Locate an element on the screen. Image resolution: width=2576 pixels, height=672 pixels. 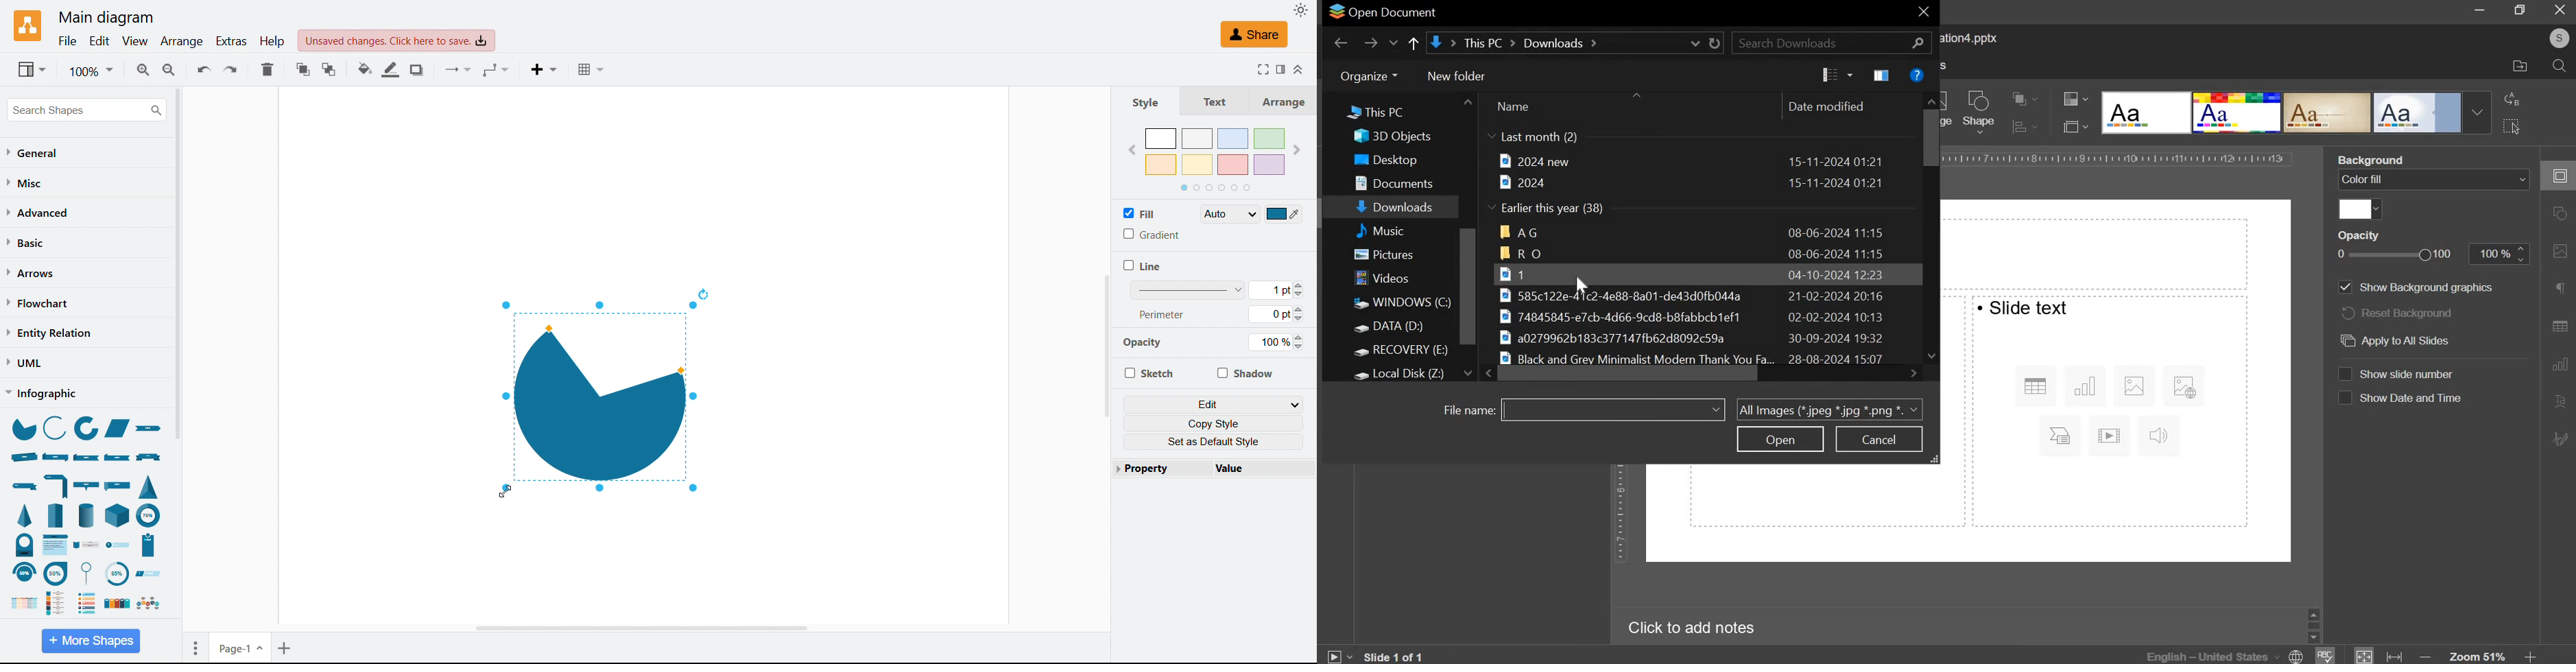
language is located at coordinates (2227, 655).